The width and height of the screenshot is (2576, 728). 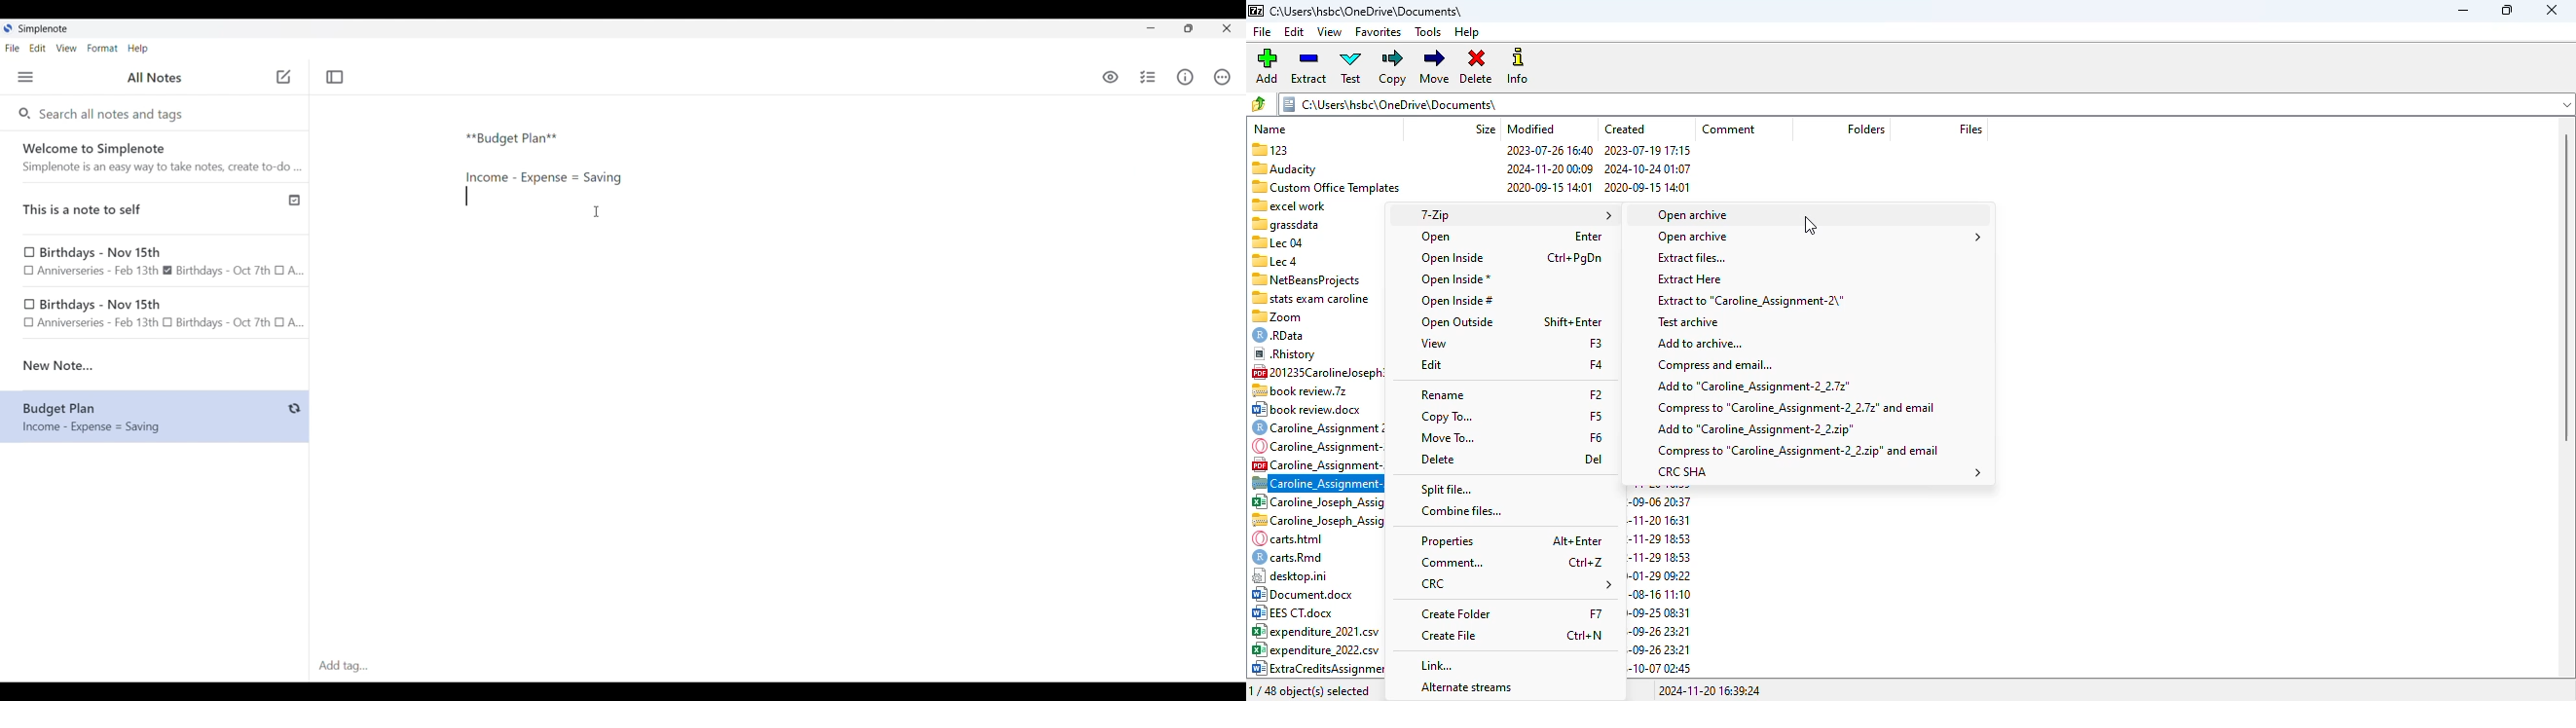 What do you see at coordinates (778, 667) in the screenshot?
I see `Click to type in tags` at bounding box center [778, 667].